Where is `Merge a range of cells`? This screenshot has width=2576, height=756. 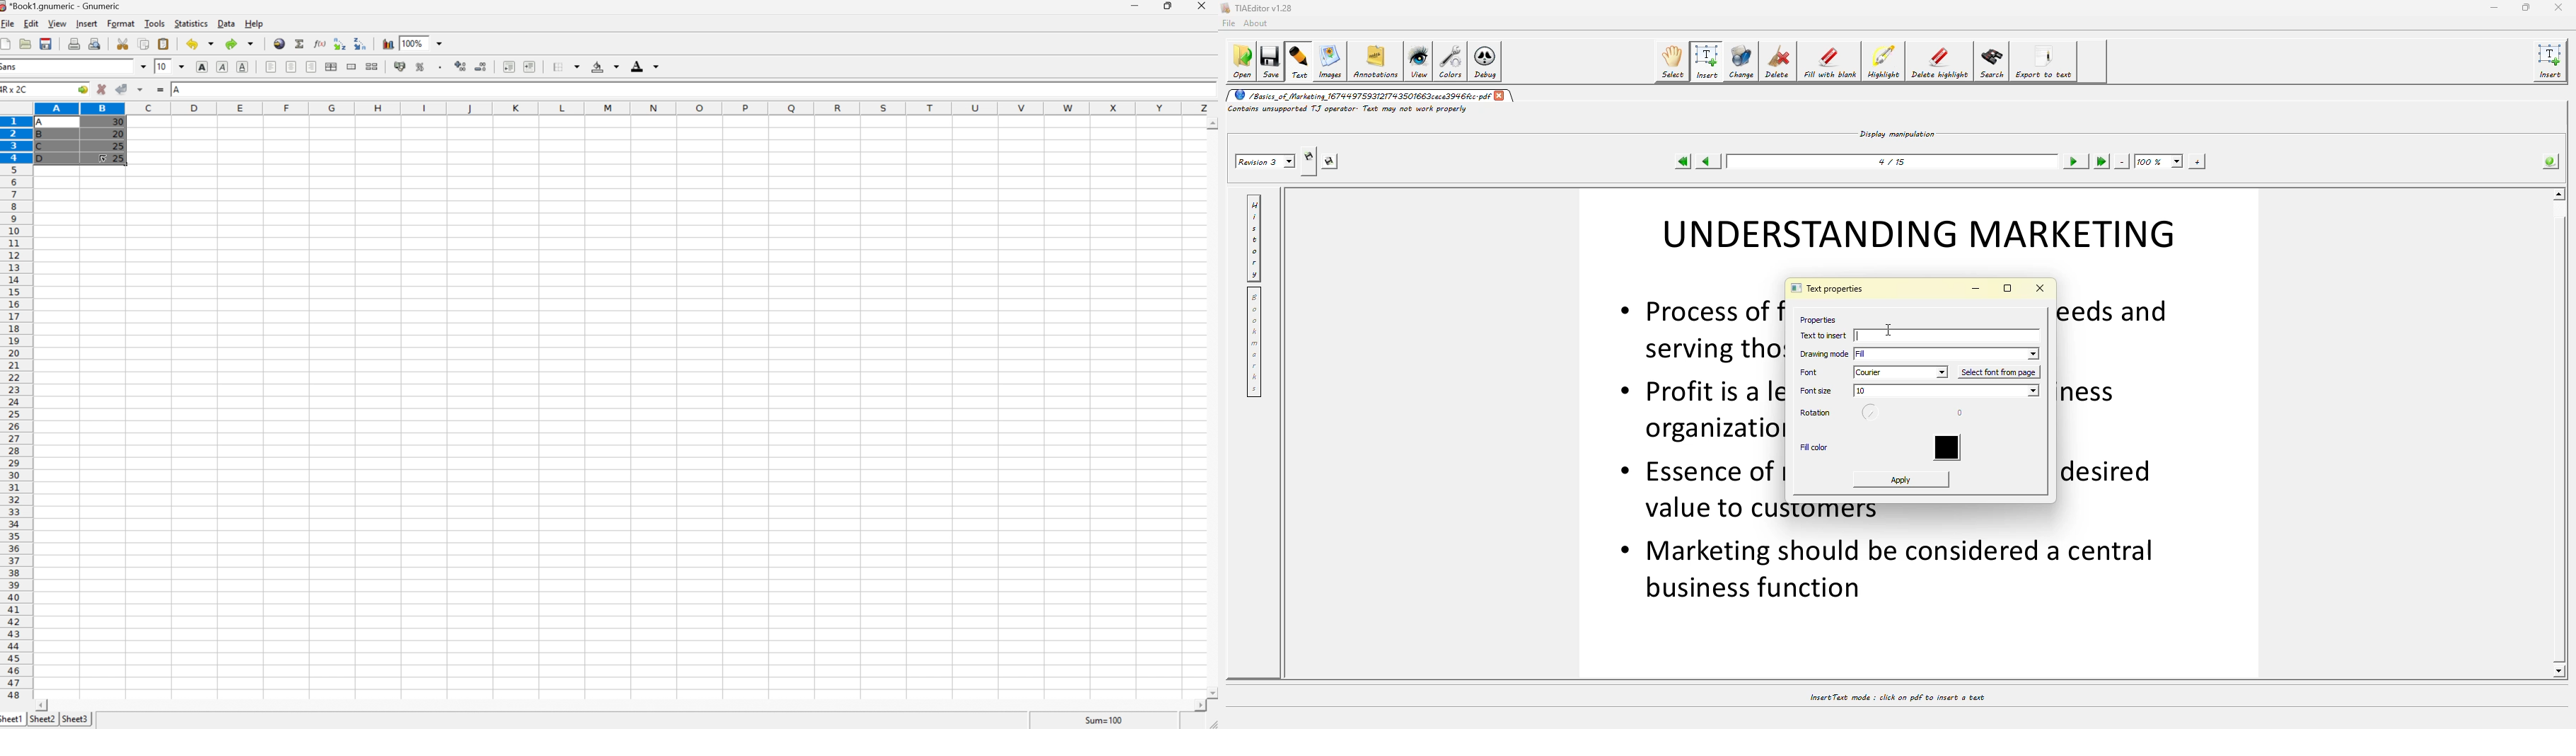 Merge a range of cells is located at coordinates (352, 67).